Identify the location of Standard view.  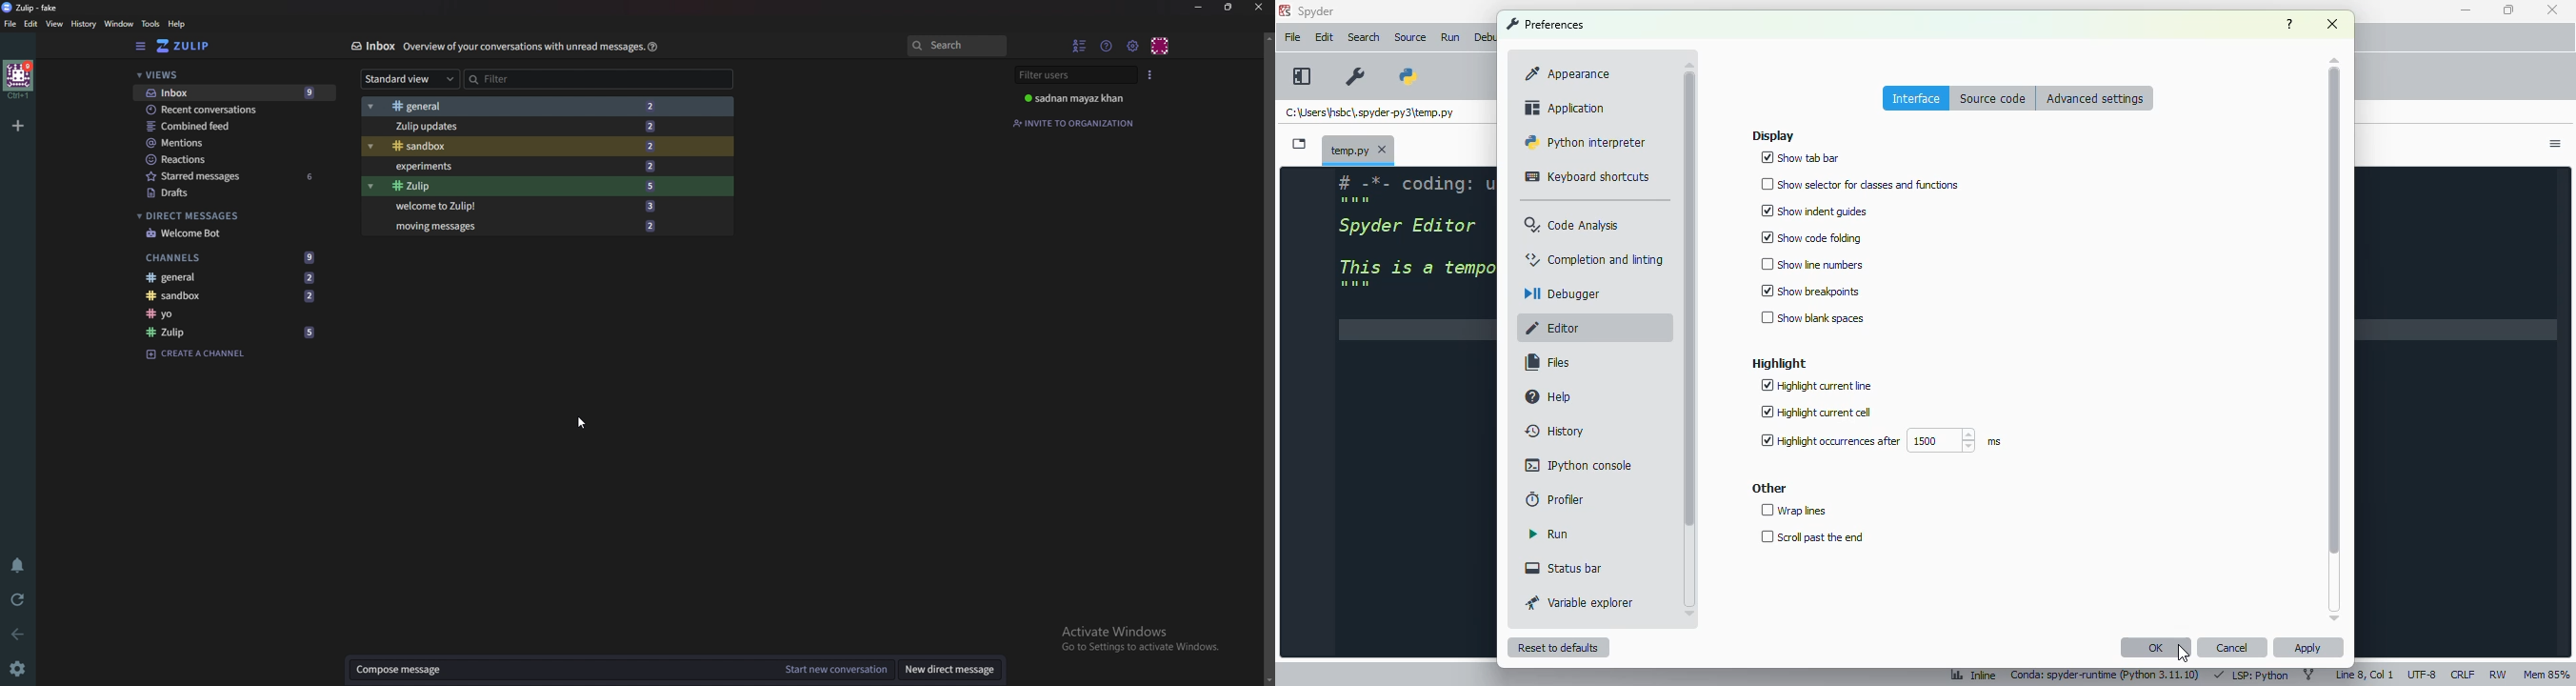
(409, 79).